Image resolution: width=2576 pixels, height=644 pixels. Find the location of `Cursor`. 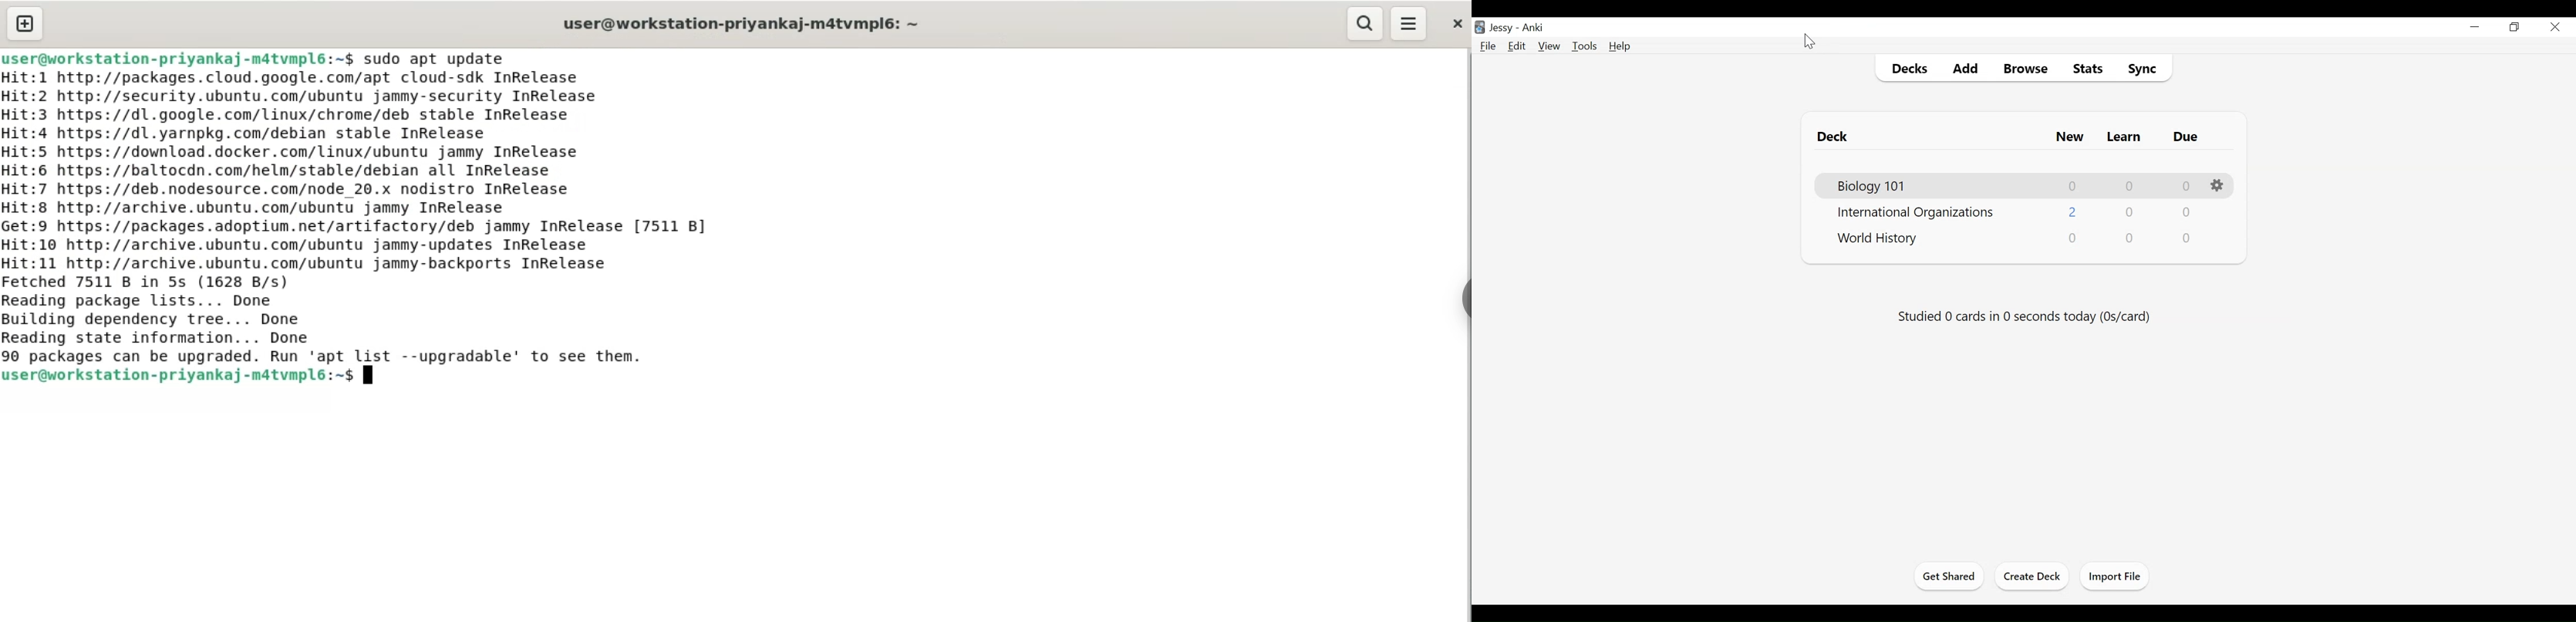

Cursor is located at coordinates (1812, 41).